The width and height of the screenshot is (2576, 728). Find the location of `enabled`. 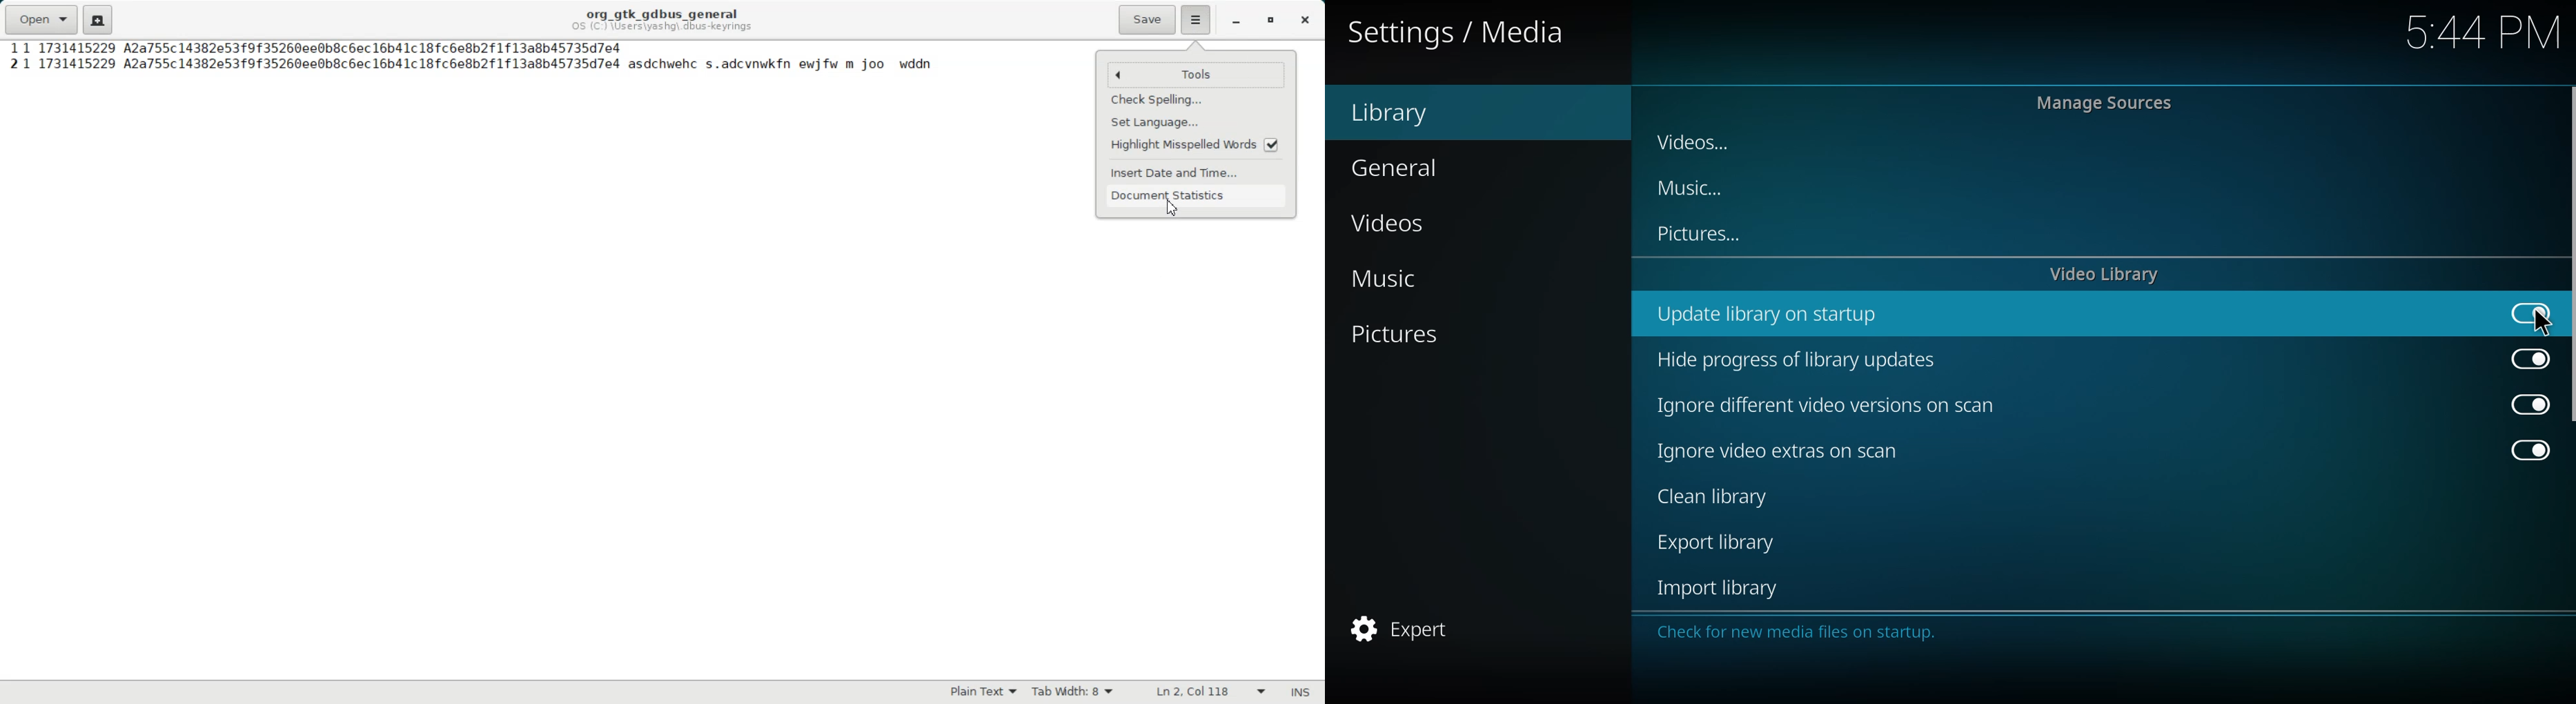

enabled is located at coordinates (2526, 403).